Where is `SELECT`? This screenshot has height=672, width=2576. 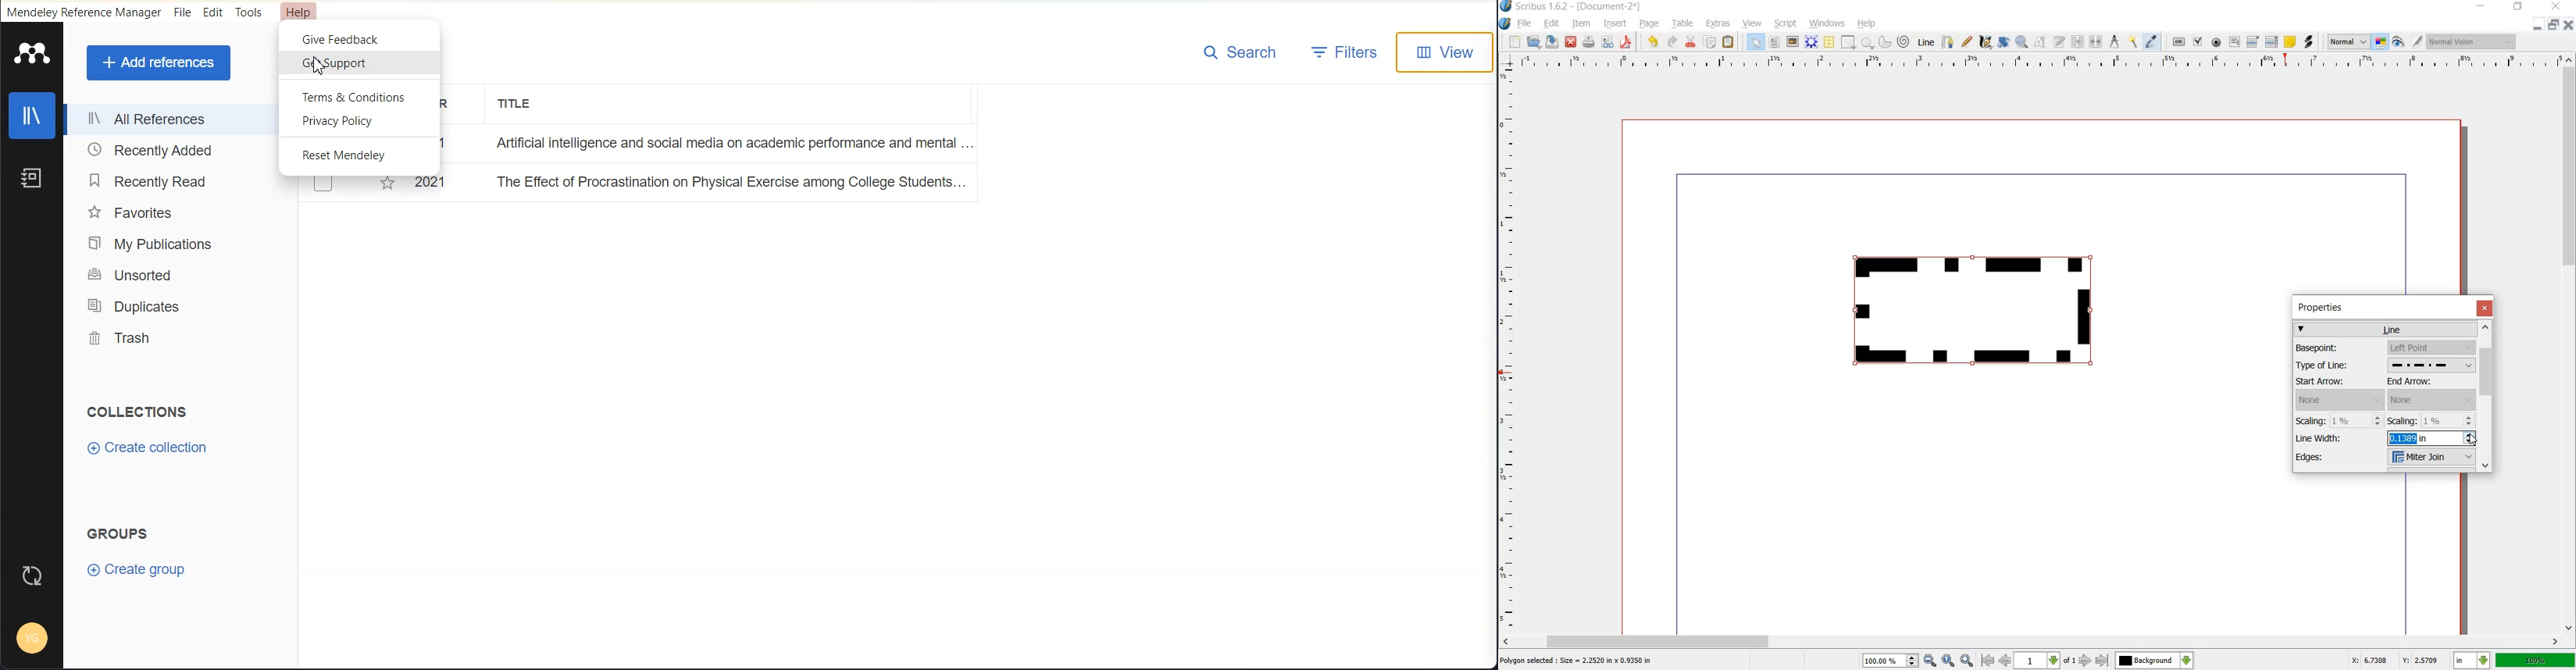 SELECT is located at coordinates (1756, 43).